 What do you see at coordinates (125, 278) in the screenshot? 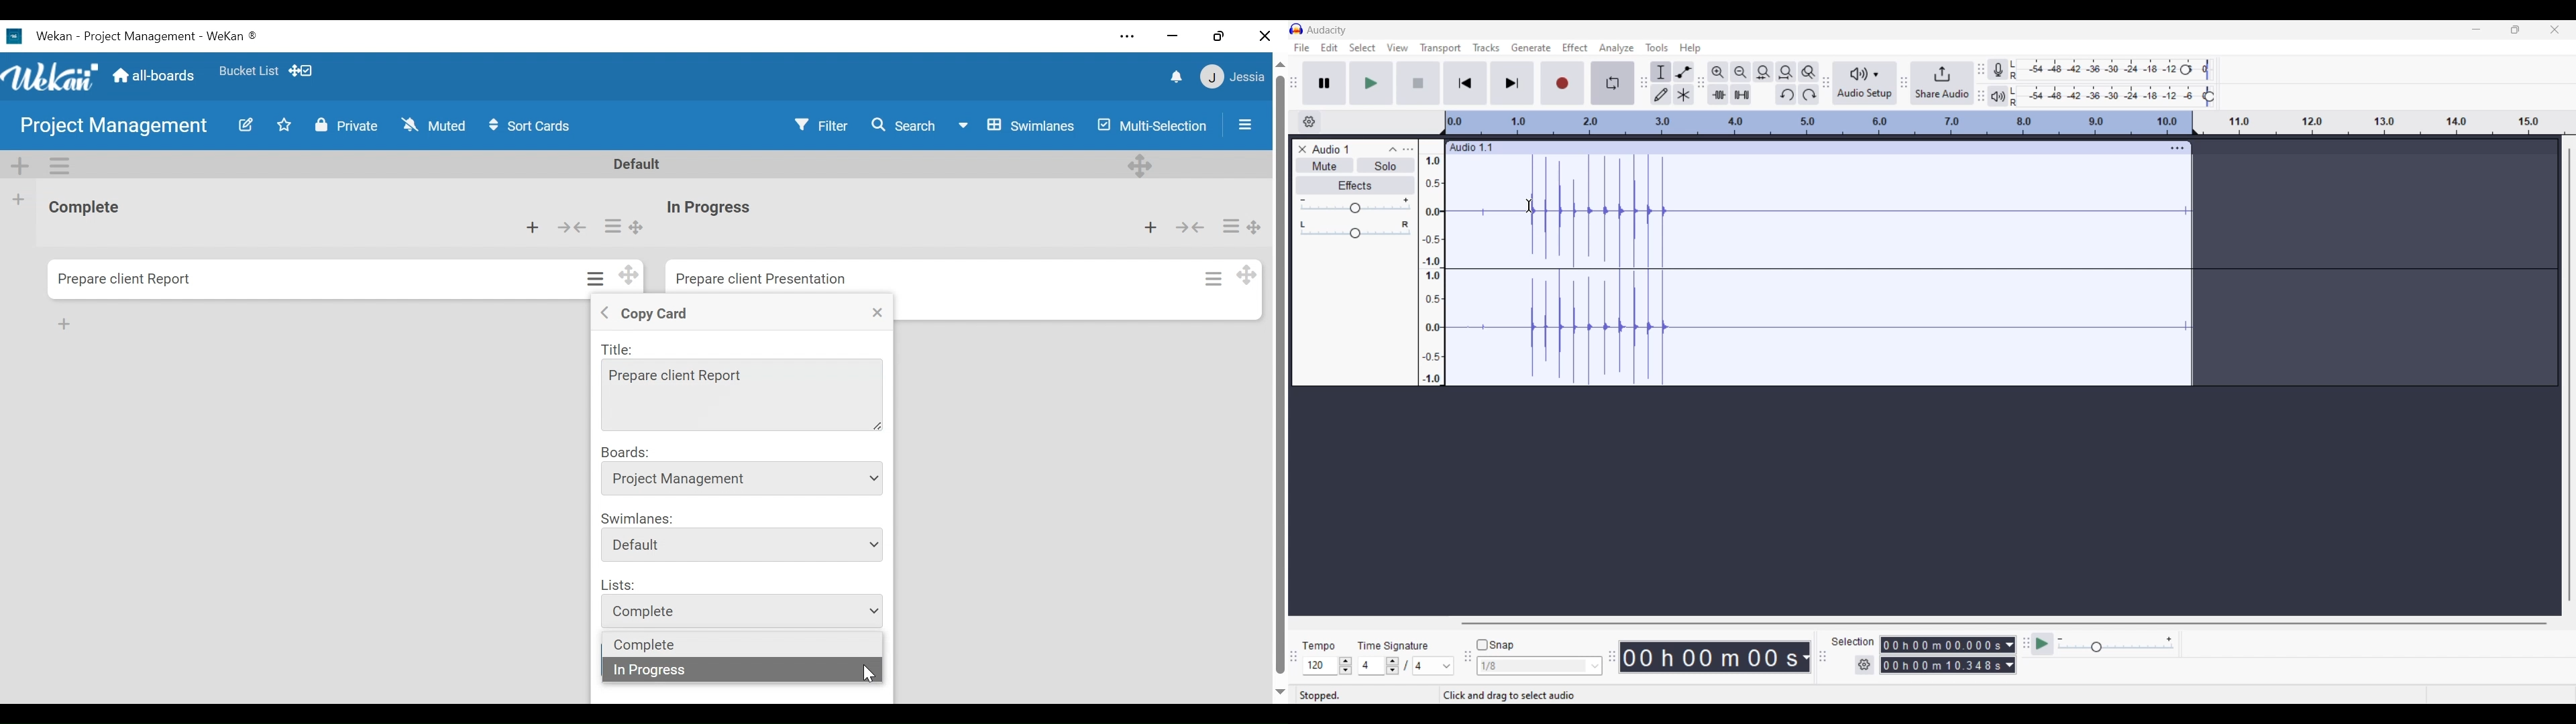
I see `Card Title` at bounding box center [125, 278].